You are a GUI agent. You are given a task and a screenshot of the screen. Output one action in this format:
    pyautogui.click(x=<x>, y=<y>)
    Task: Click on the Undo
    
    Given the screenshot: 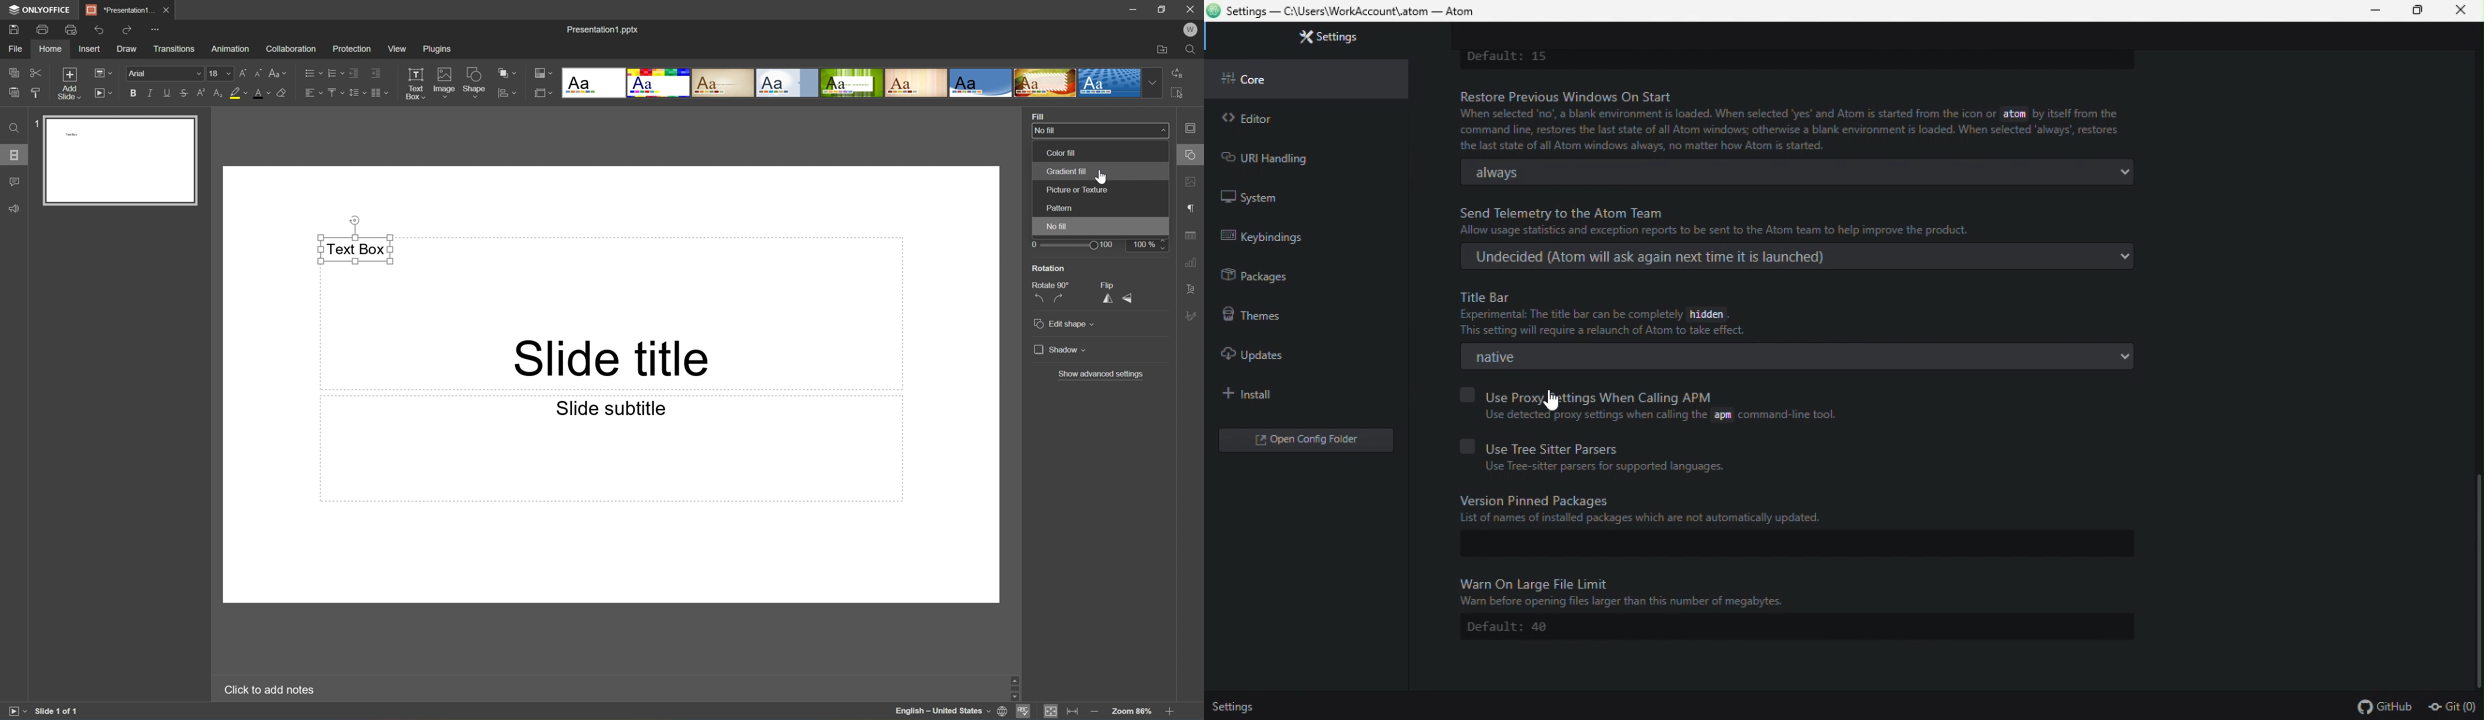 What is the action you would take?
    pyautogui.click(x=101, y=30)
    